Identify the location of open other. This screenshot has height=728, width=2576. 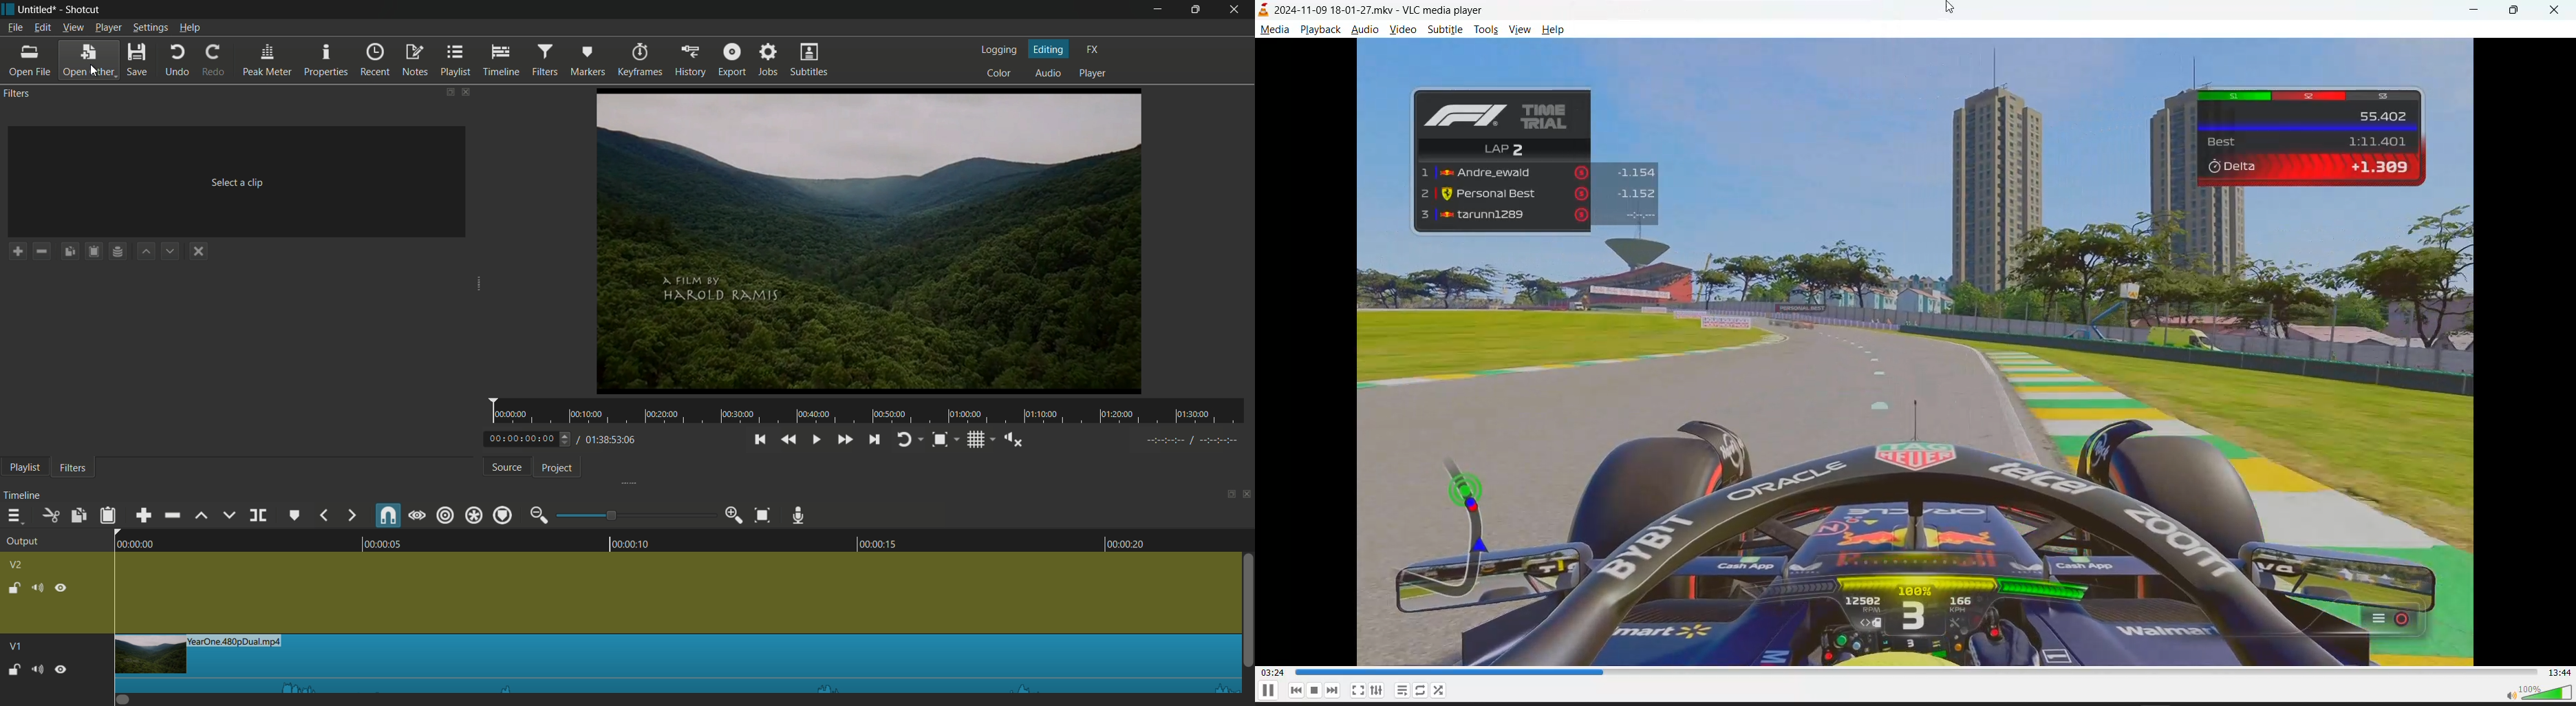
(87, 61).